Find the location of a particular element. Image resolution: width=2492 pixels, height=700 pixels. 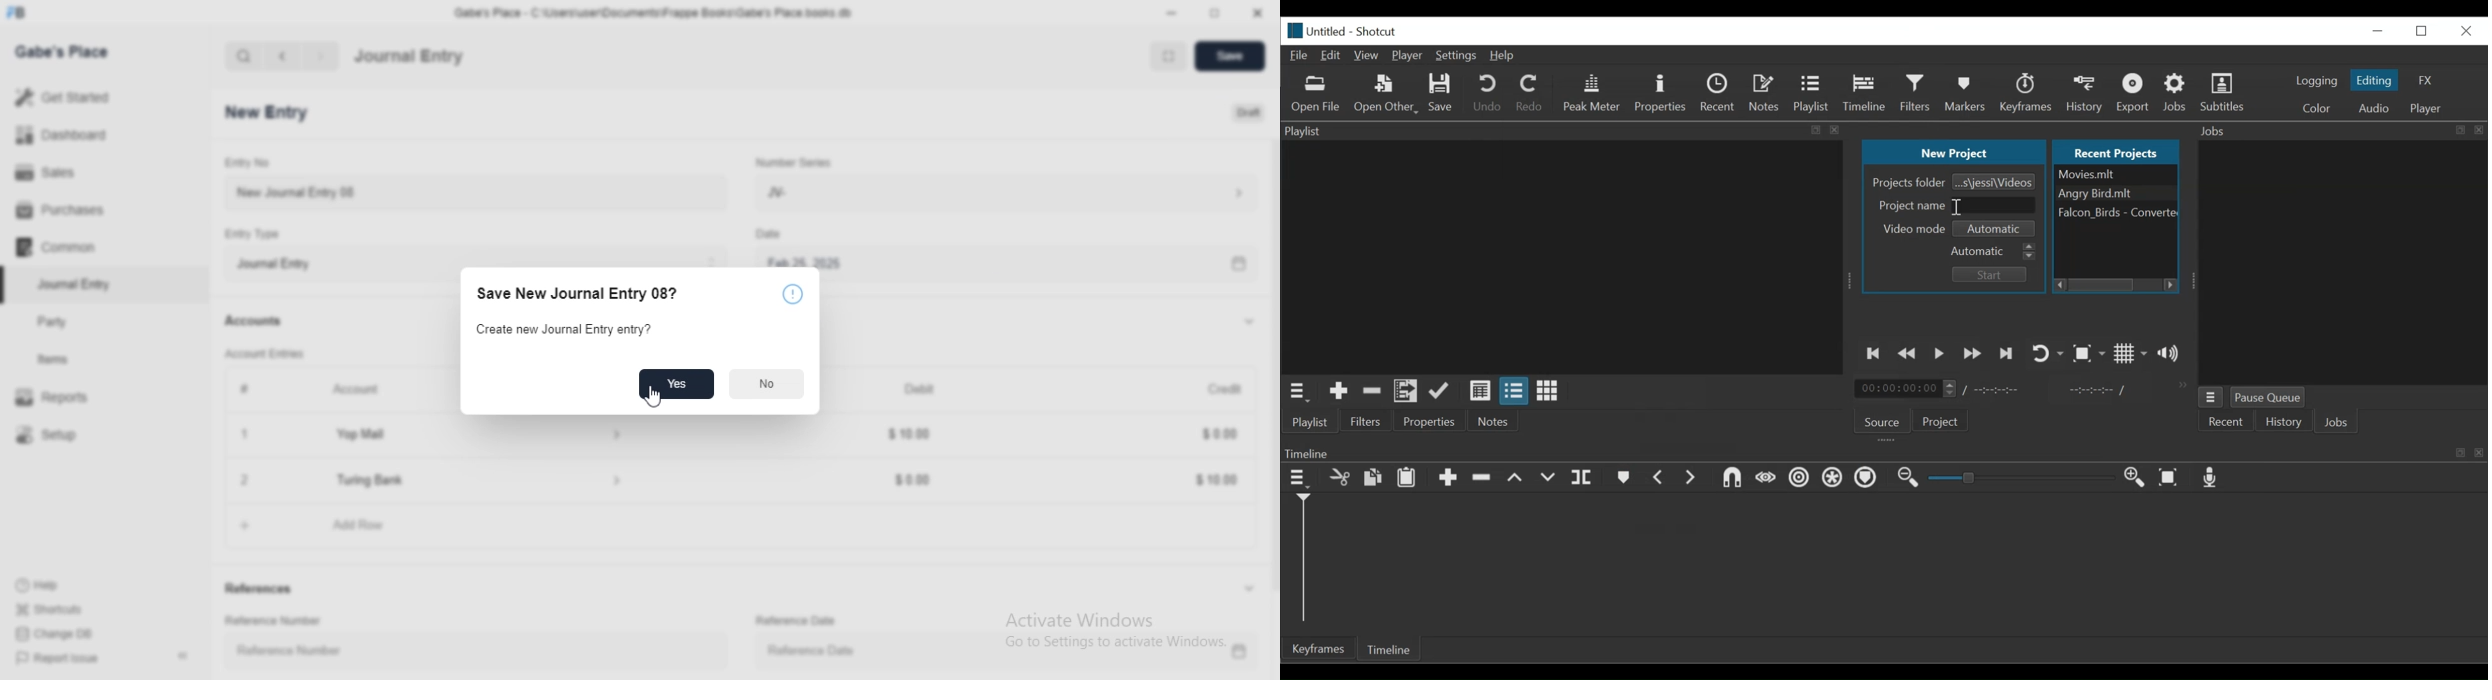

No is located at coordinates (767, 384).